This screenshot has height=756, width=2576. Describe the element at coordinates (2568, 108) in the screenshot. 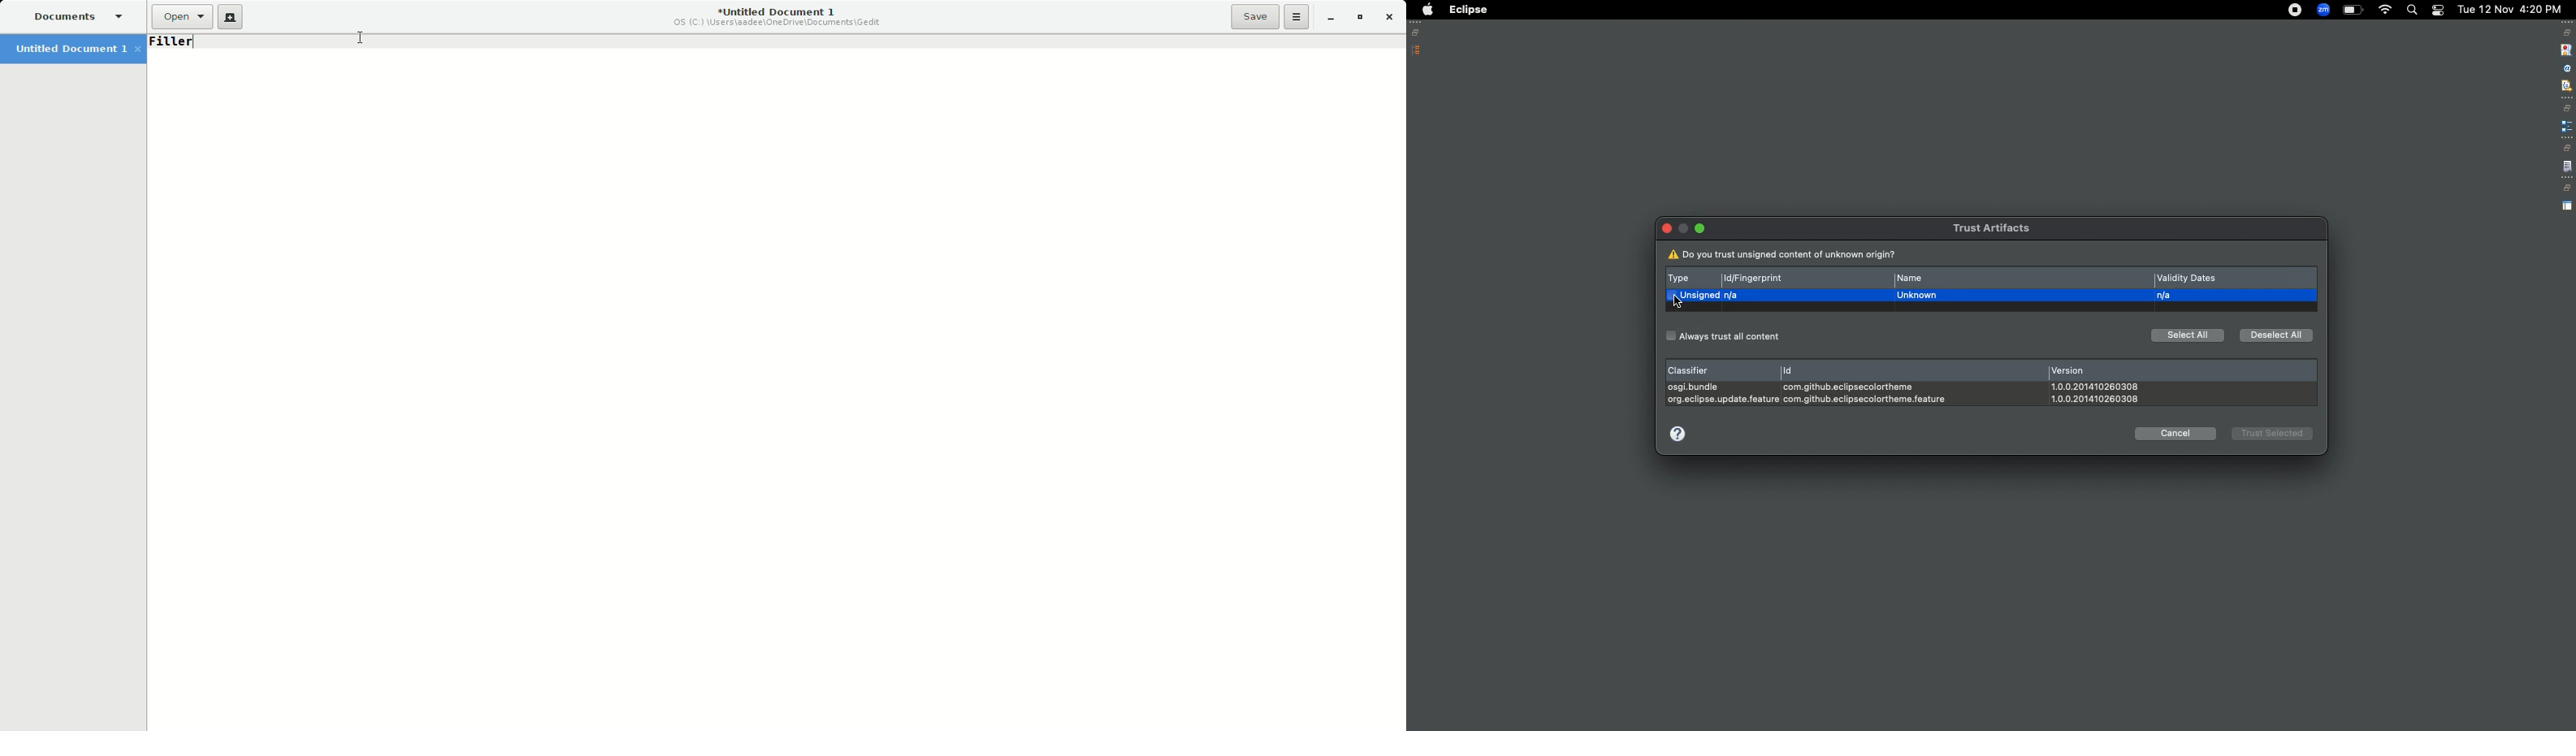

I see `restore` at that location.